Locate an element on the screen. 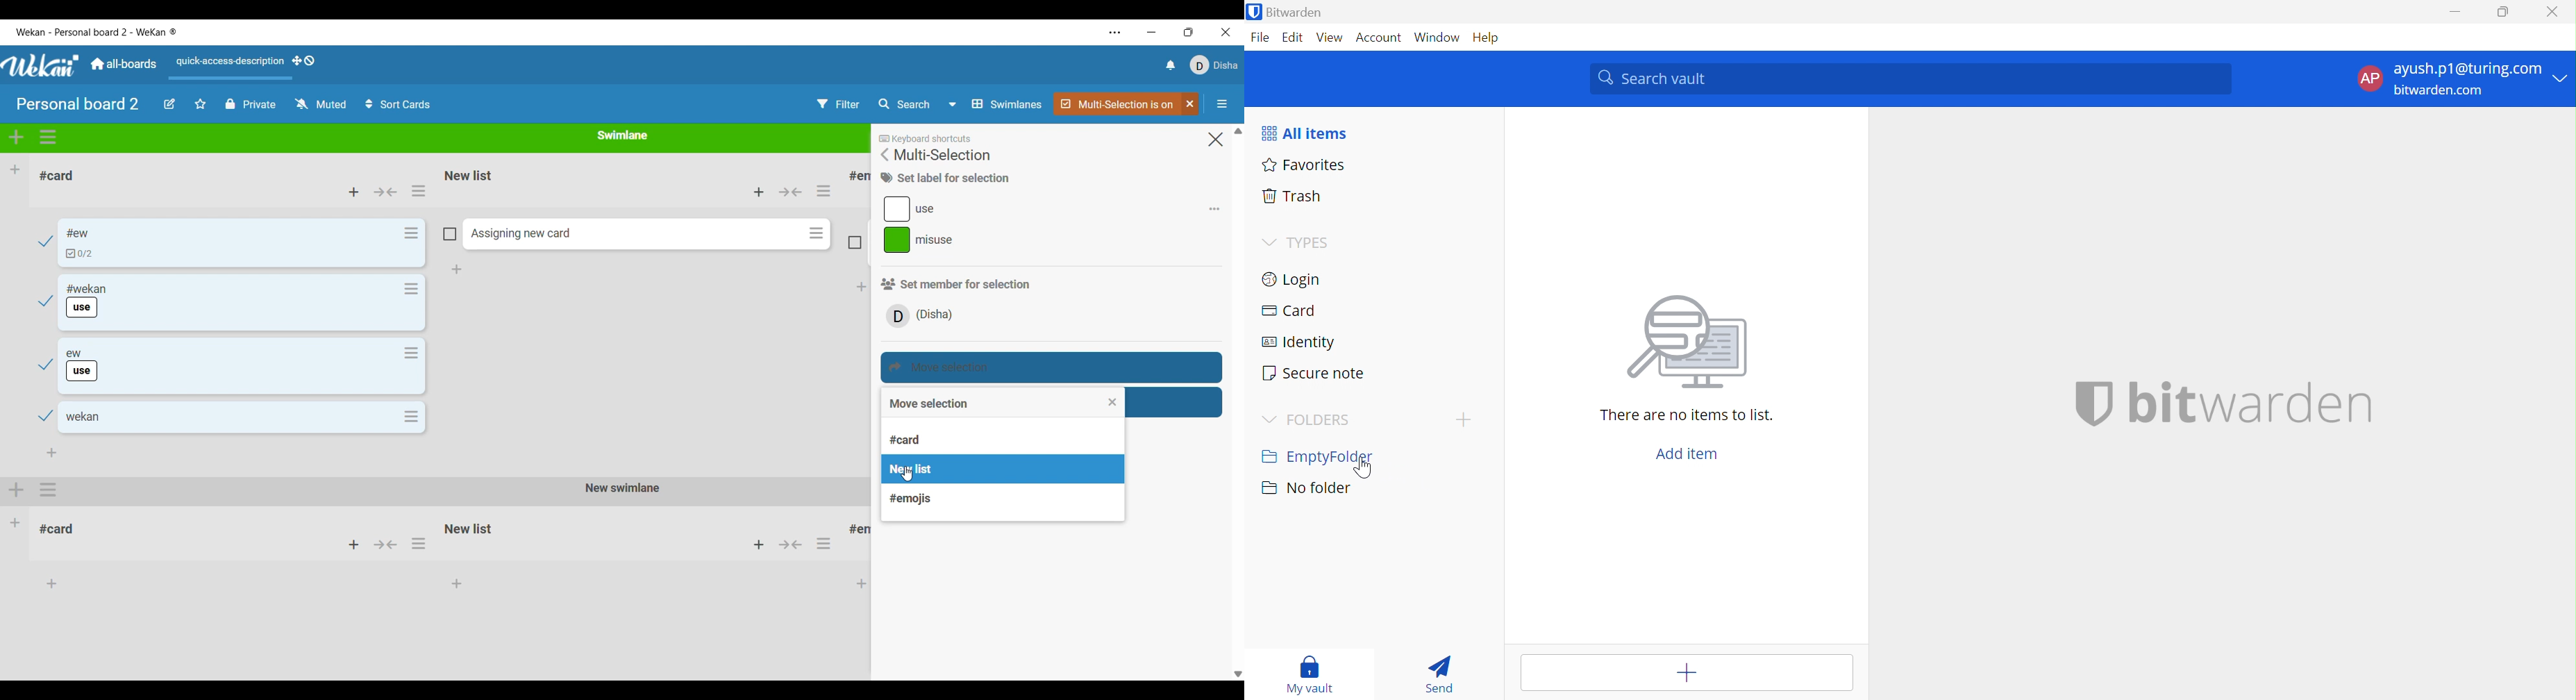  Bitwarden is located at coordinates (1287, 11).